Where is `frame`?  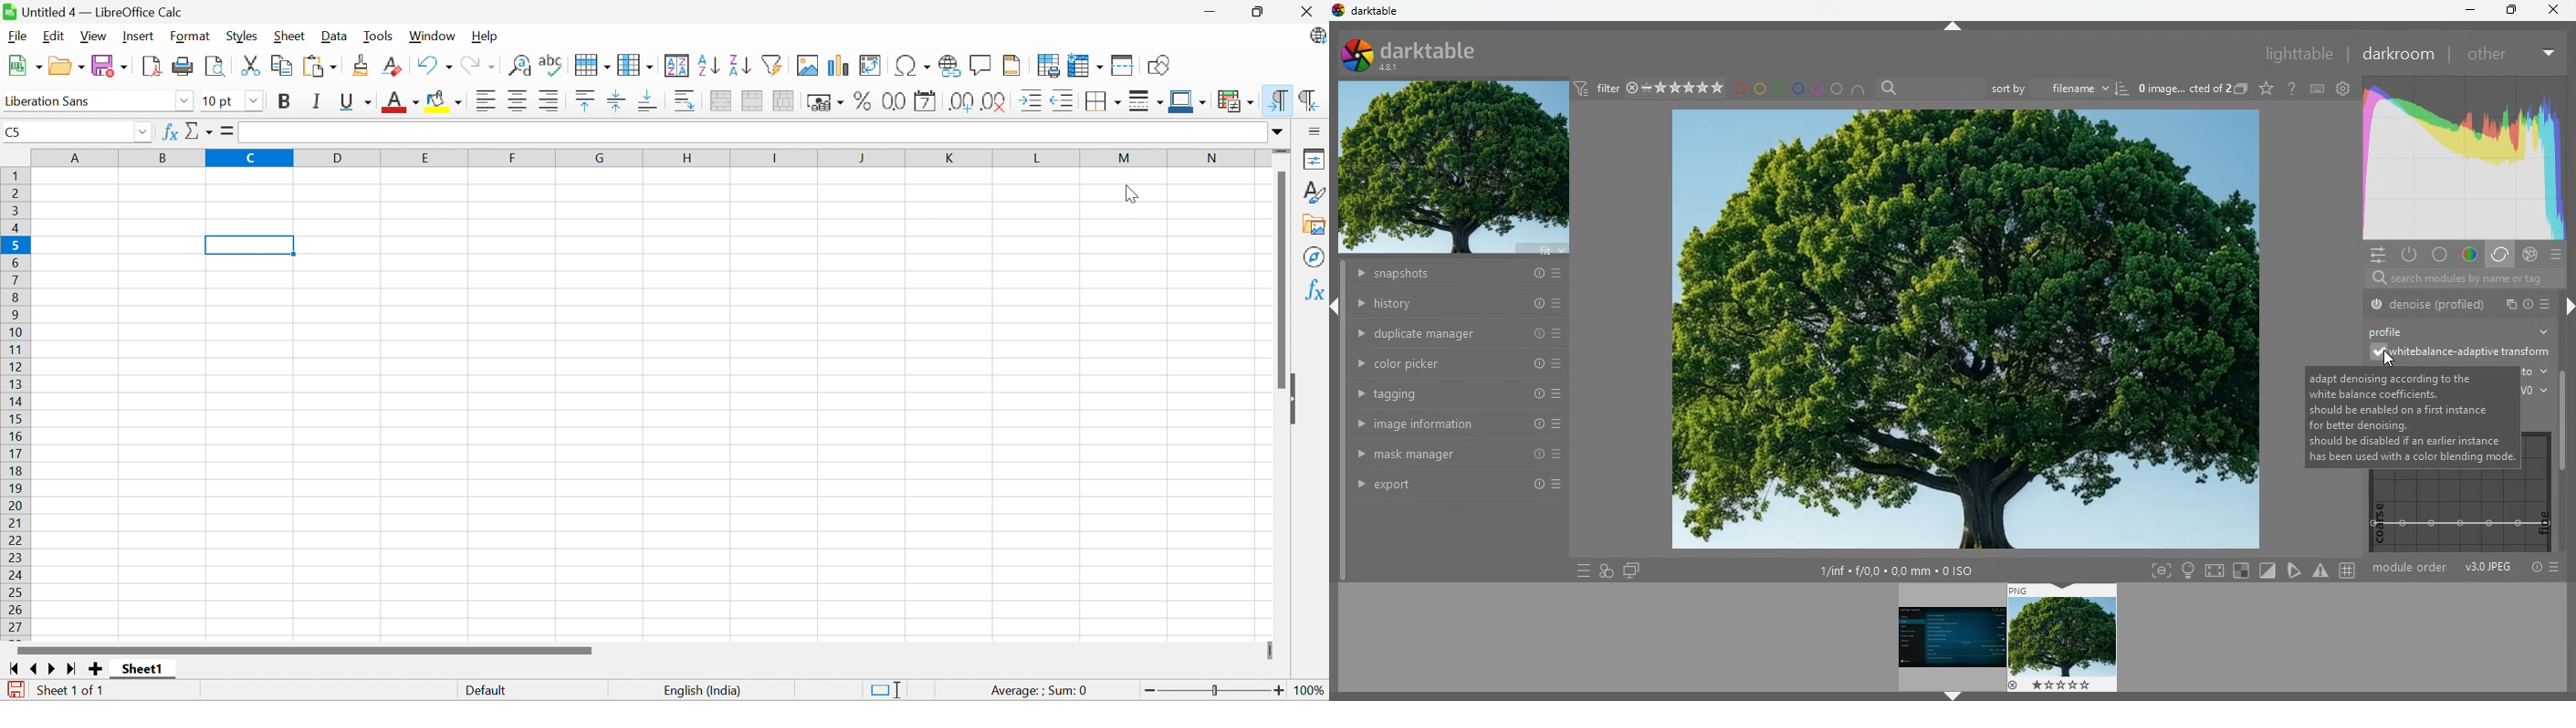 frame is located at coordinates (2161, 570).